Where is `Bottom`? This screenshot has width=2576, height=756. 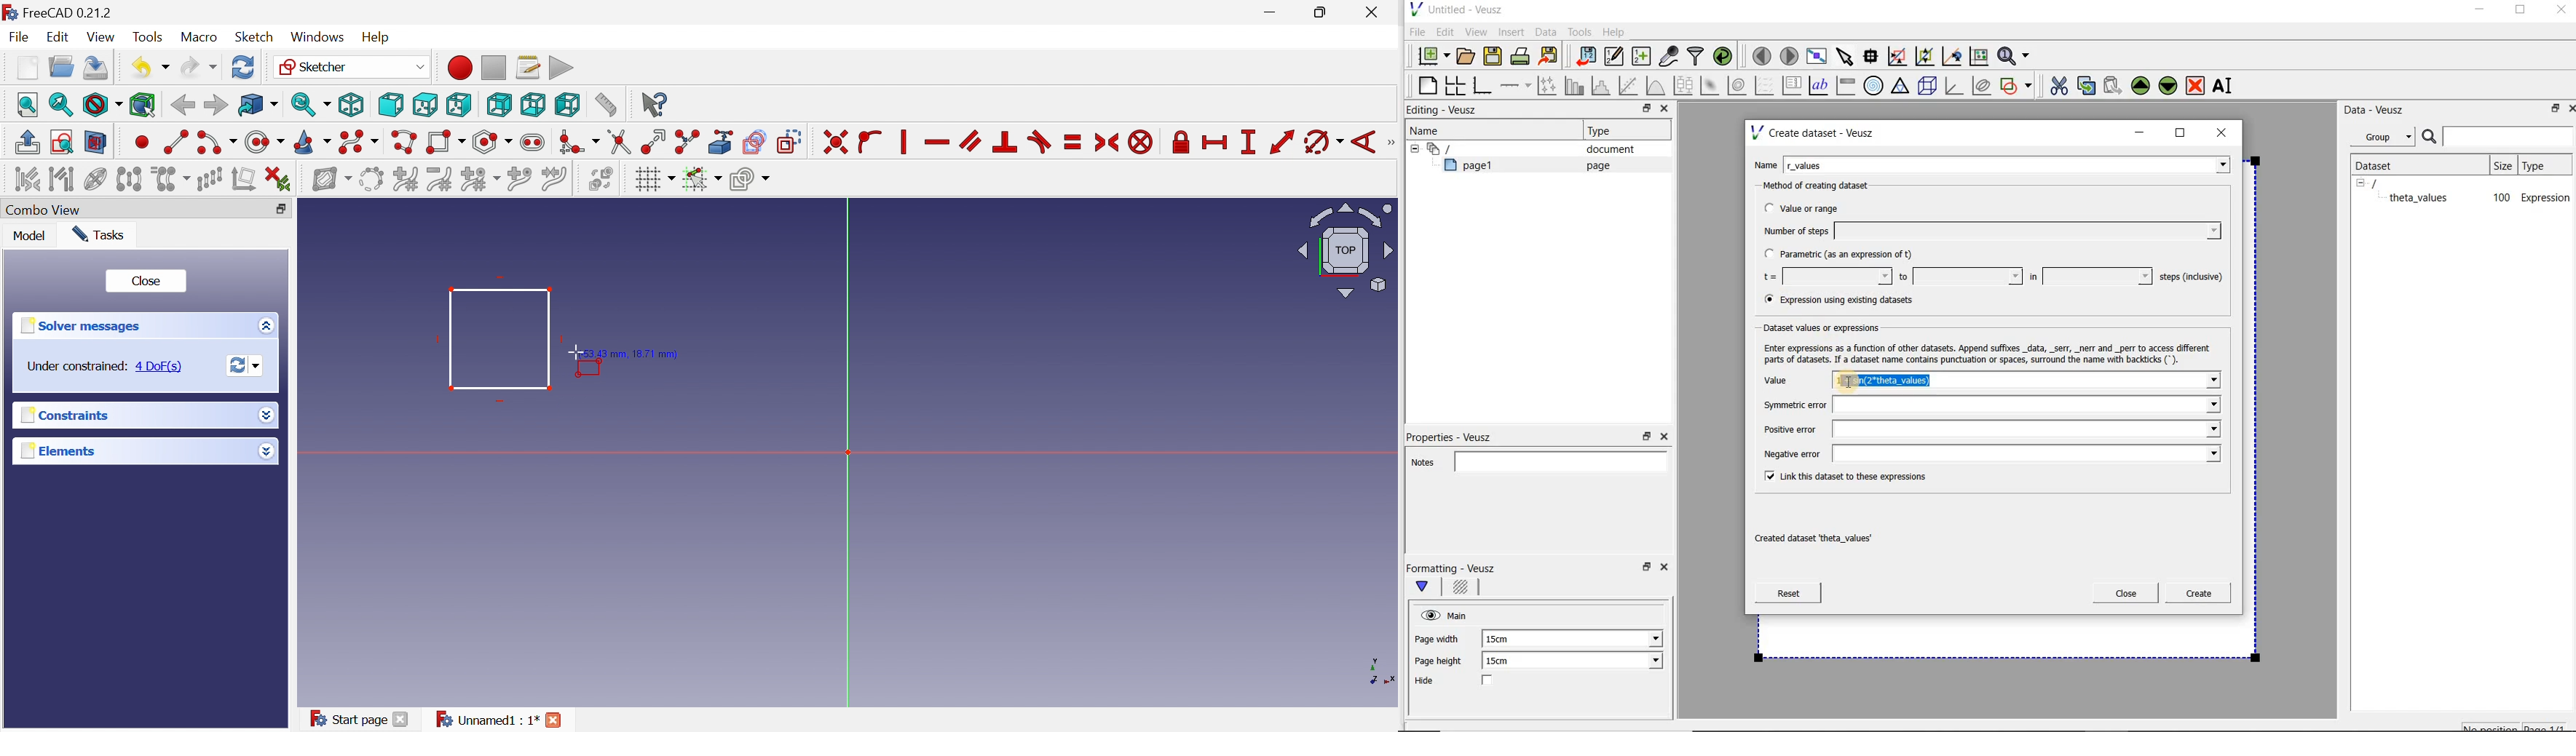
Bottom is located at coordinates (532, 104).